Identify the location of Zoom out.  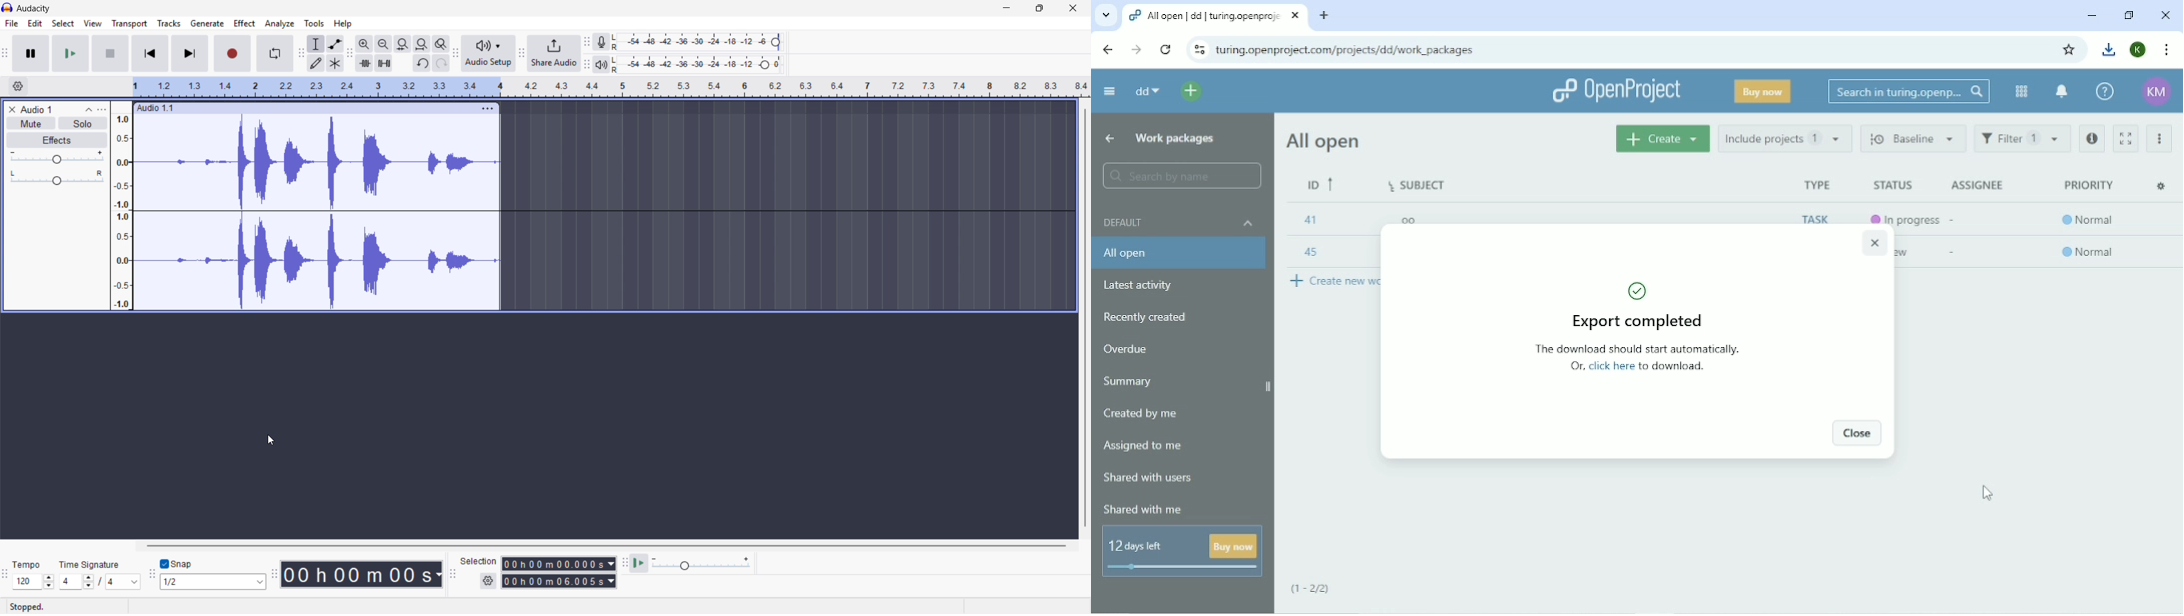
(384, 44).